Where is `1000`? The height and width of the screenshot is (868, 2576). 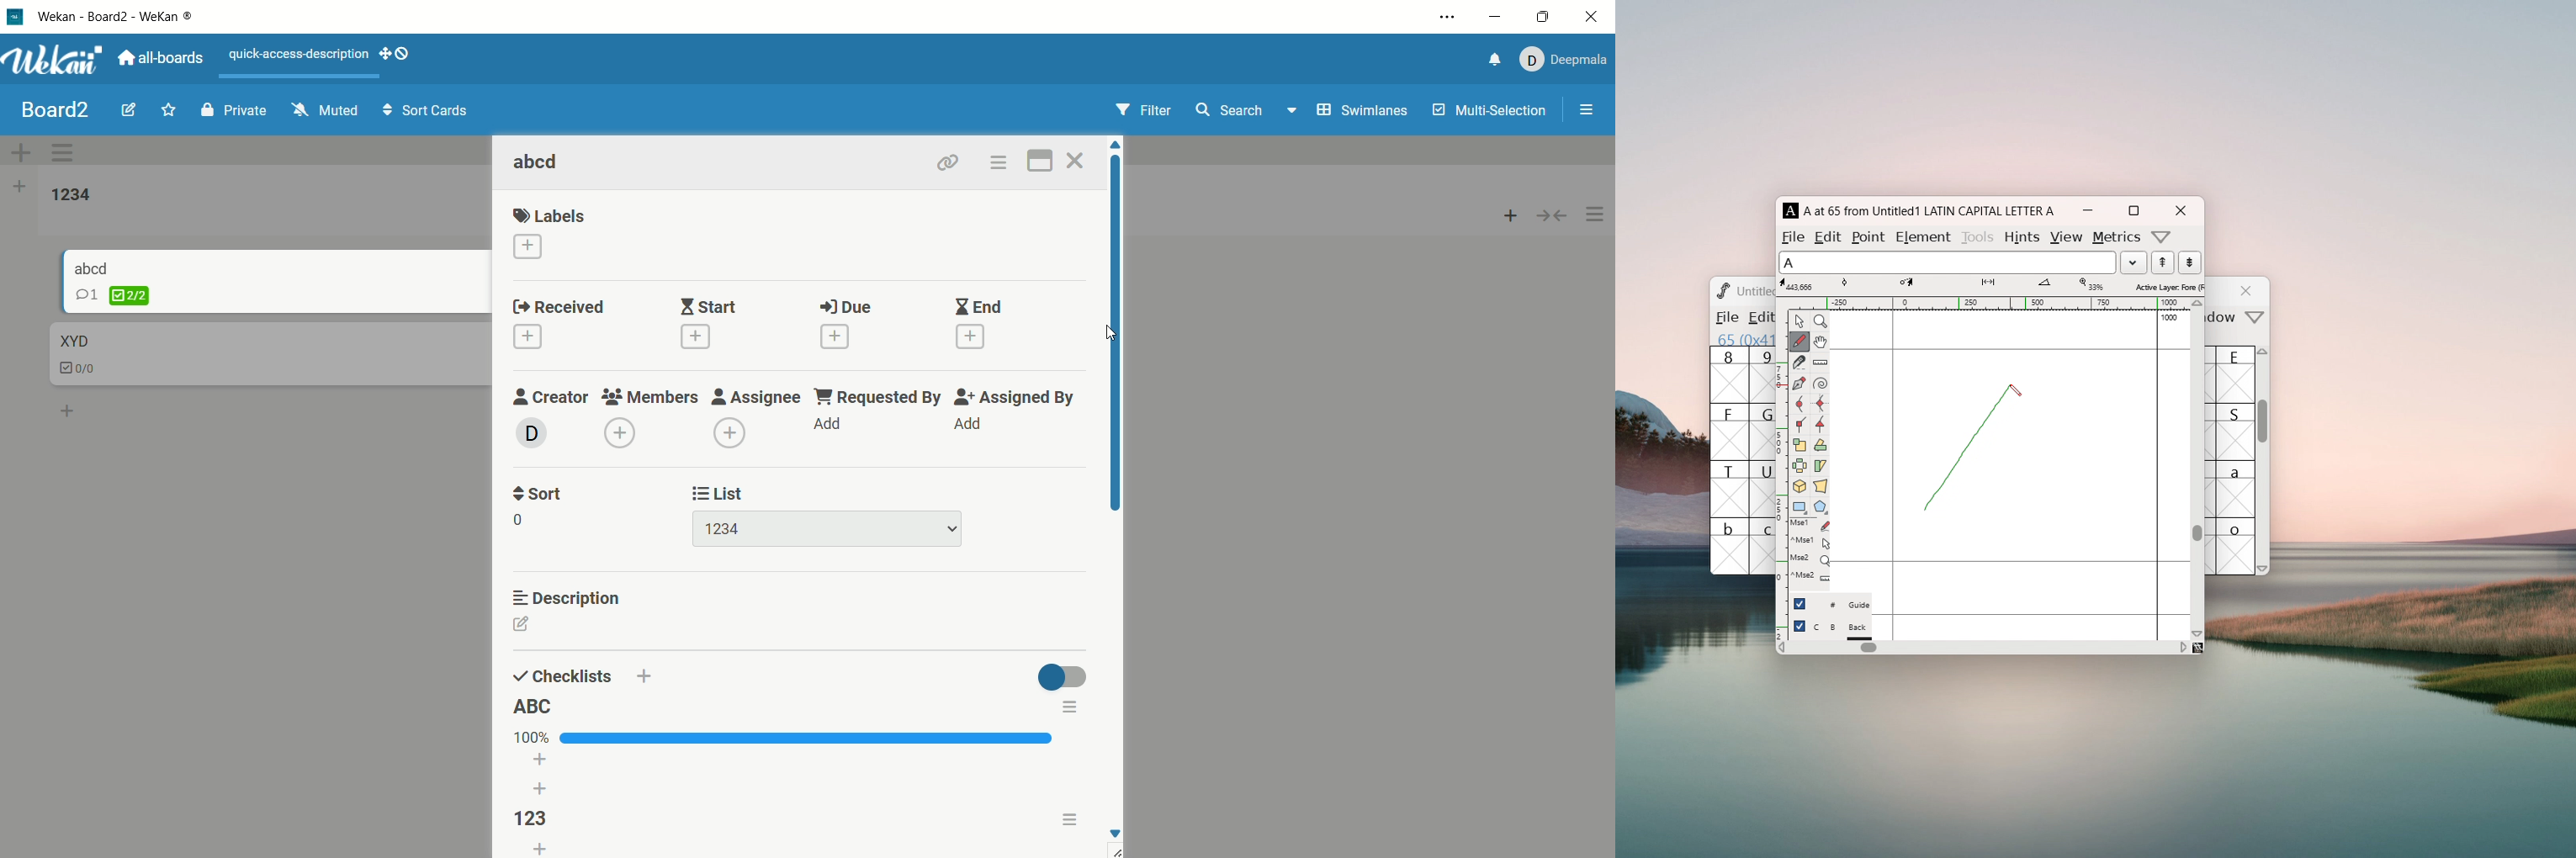
1000 is located at coordinates (2171, 318).